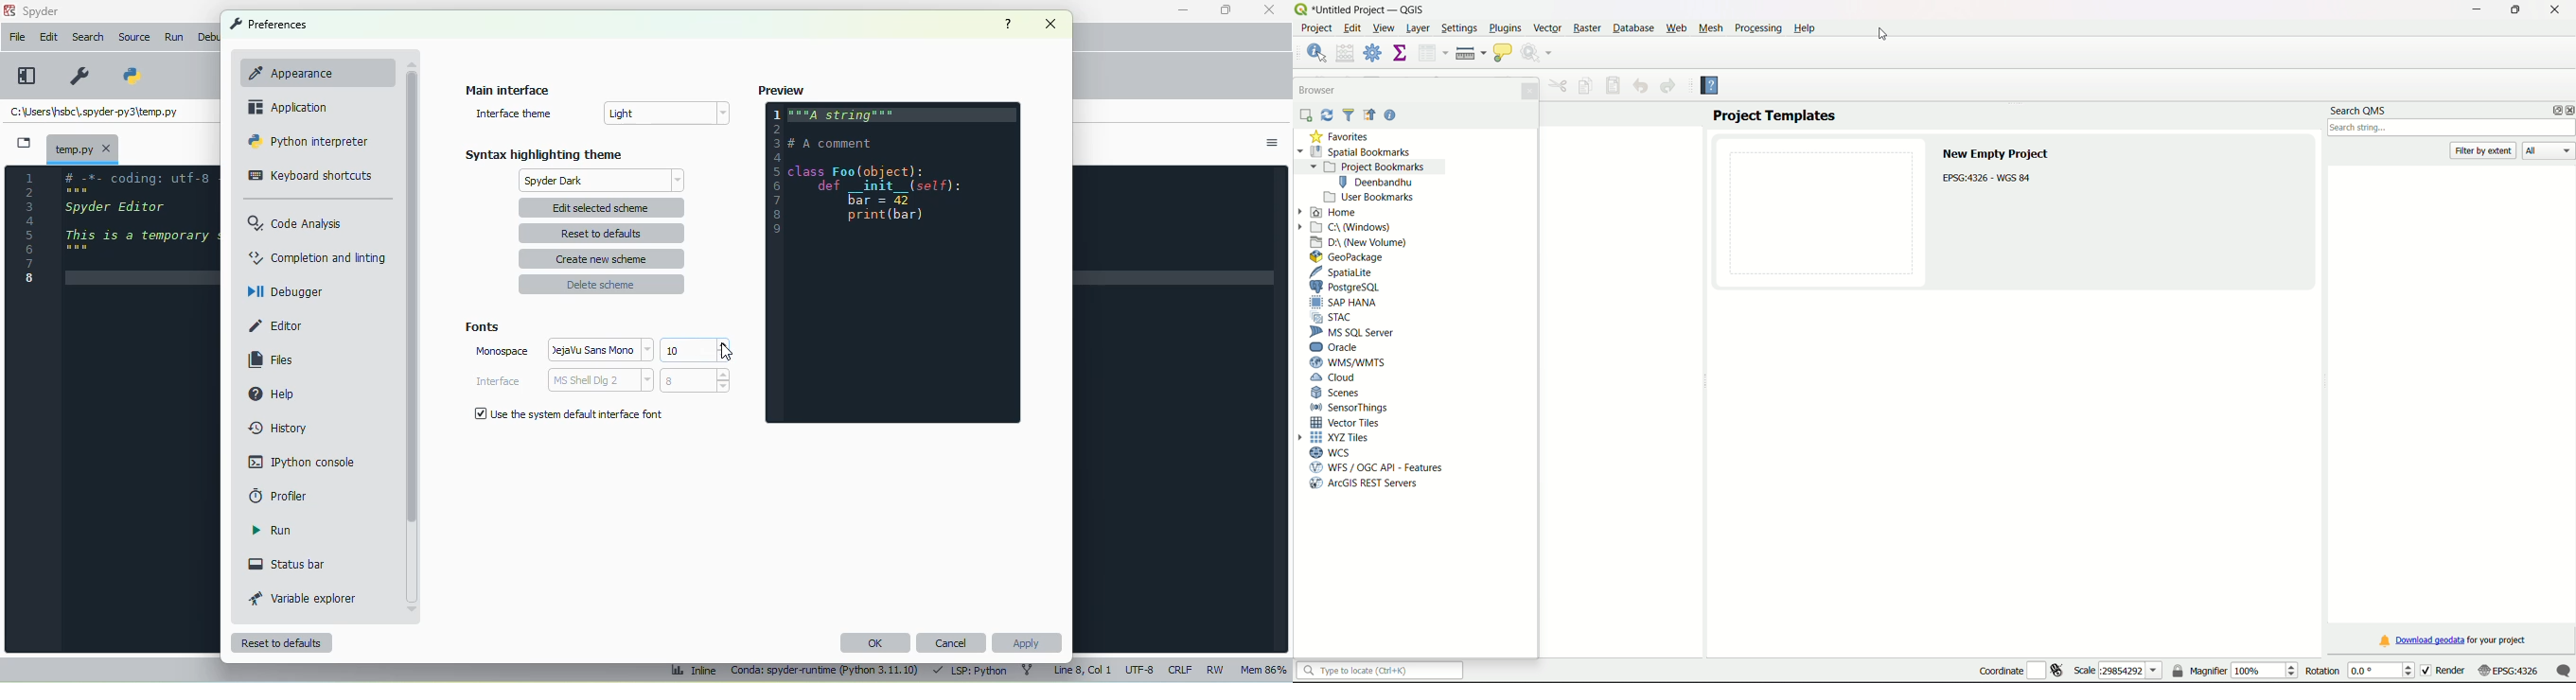 Image resolution: width=2576 pixels, height=700 pixels. What do you see at coordinates (268, 24) in the screenshot?
I see `preferences` at bounding box center [268, 24].